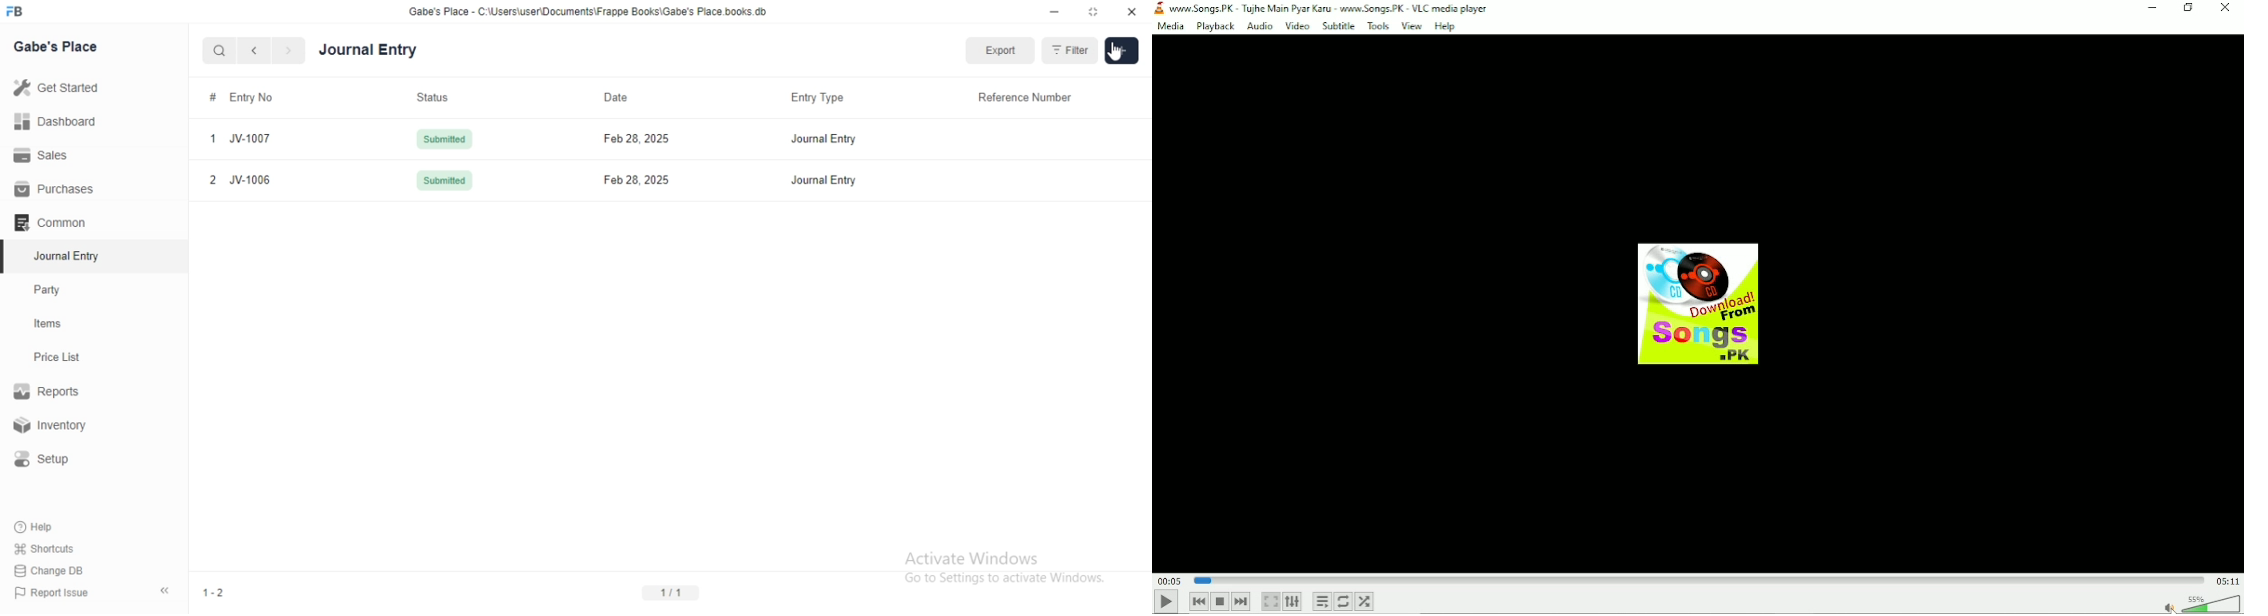 The width and height of the screenshot is (2268, 616). I want to click on Journal Entry, so click(826, 184).